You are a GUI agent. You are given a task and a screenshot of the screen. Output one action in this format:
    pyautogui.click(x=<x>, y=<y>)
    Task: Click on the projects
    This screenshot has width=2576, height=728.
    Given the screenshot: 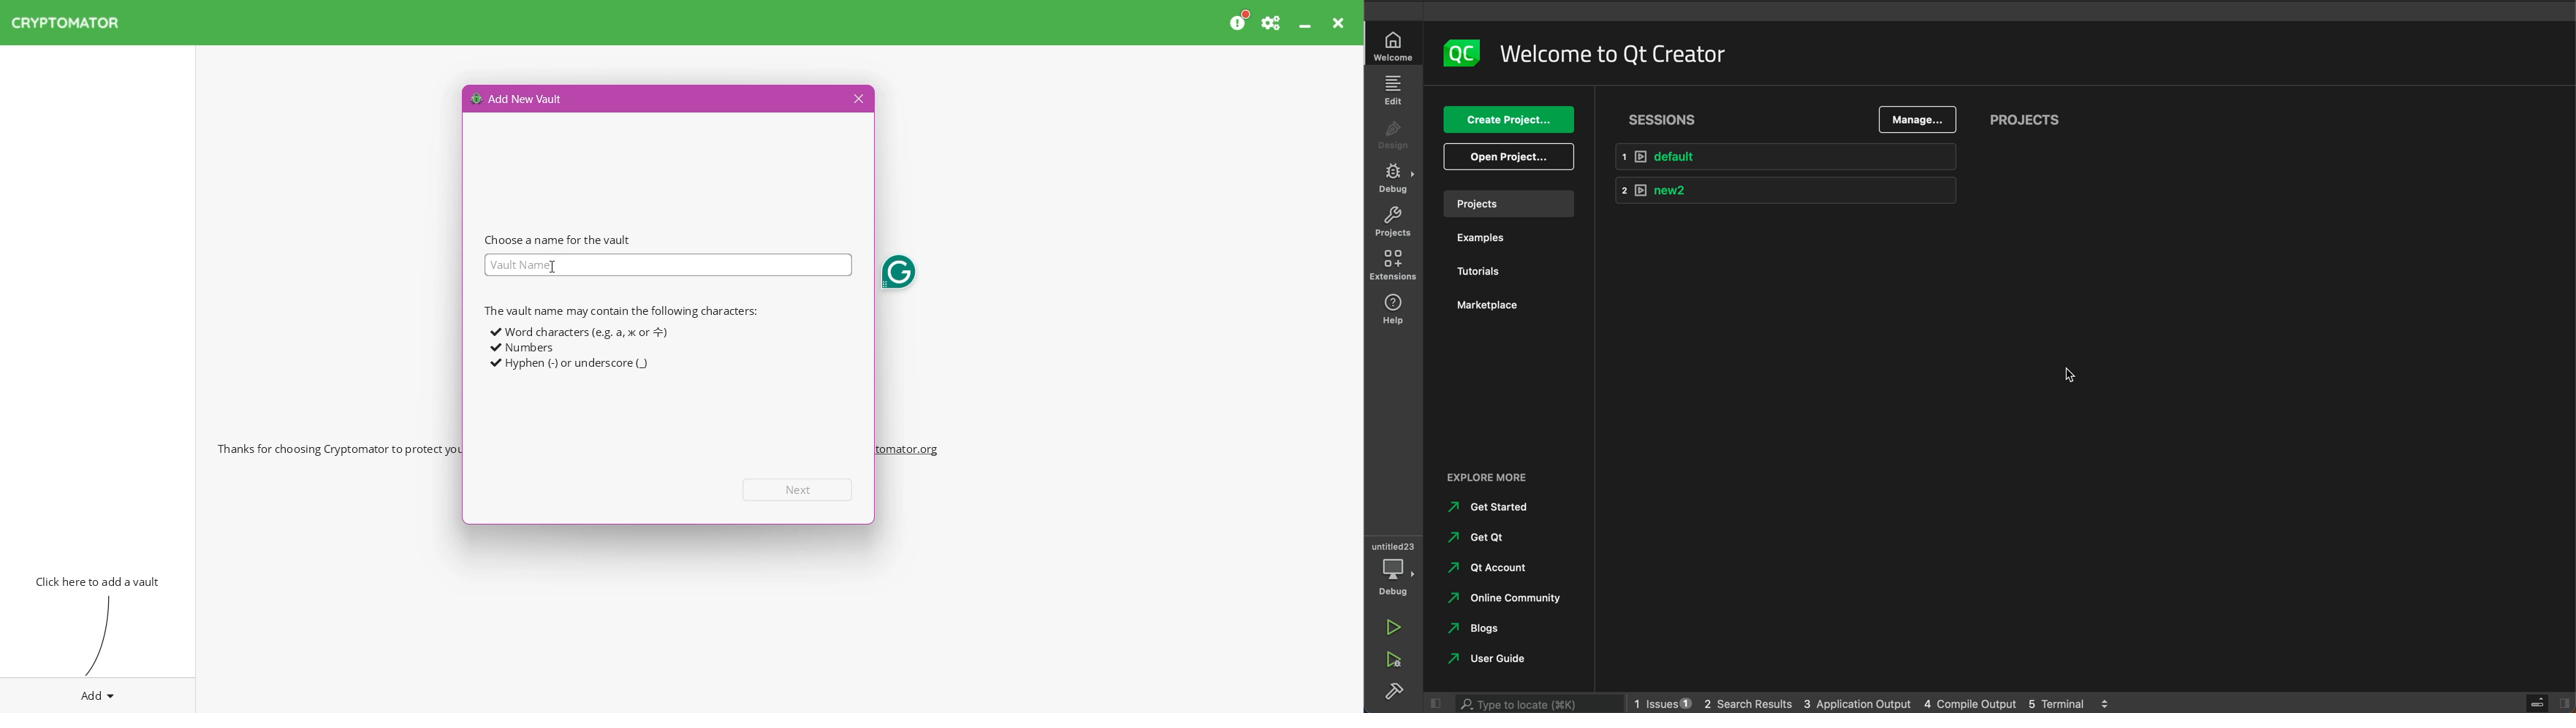 What is the action you would take?
    pyautogui.click(x=1506, y=203)
    